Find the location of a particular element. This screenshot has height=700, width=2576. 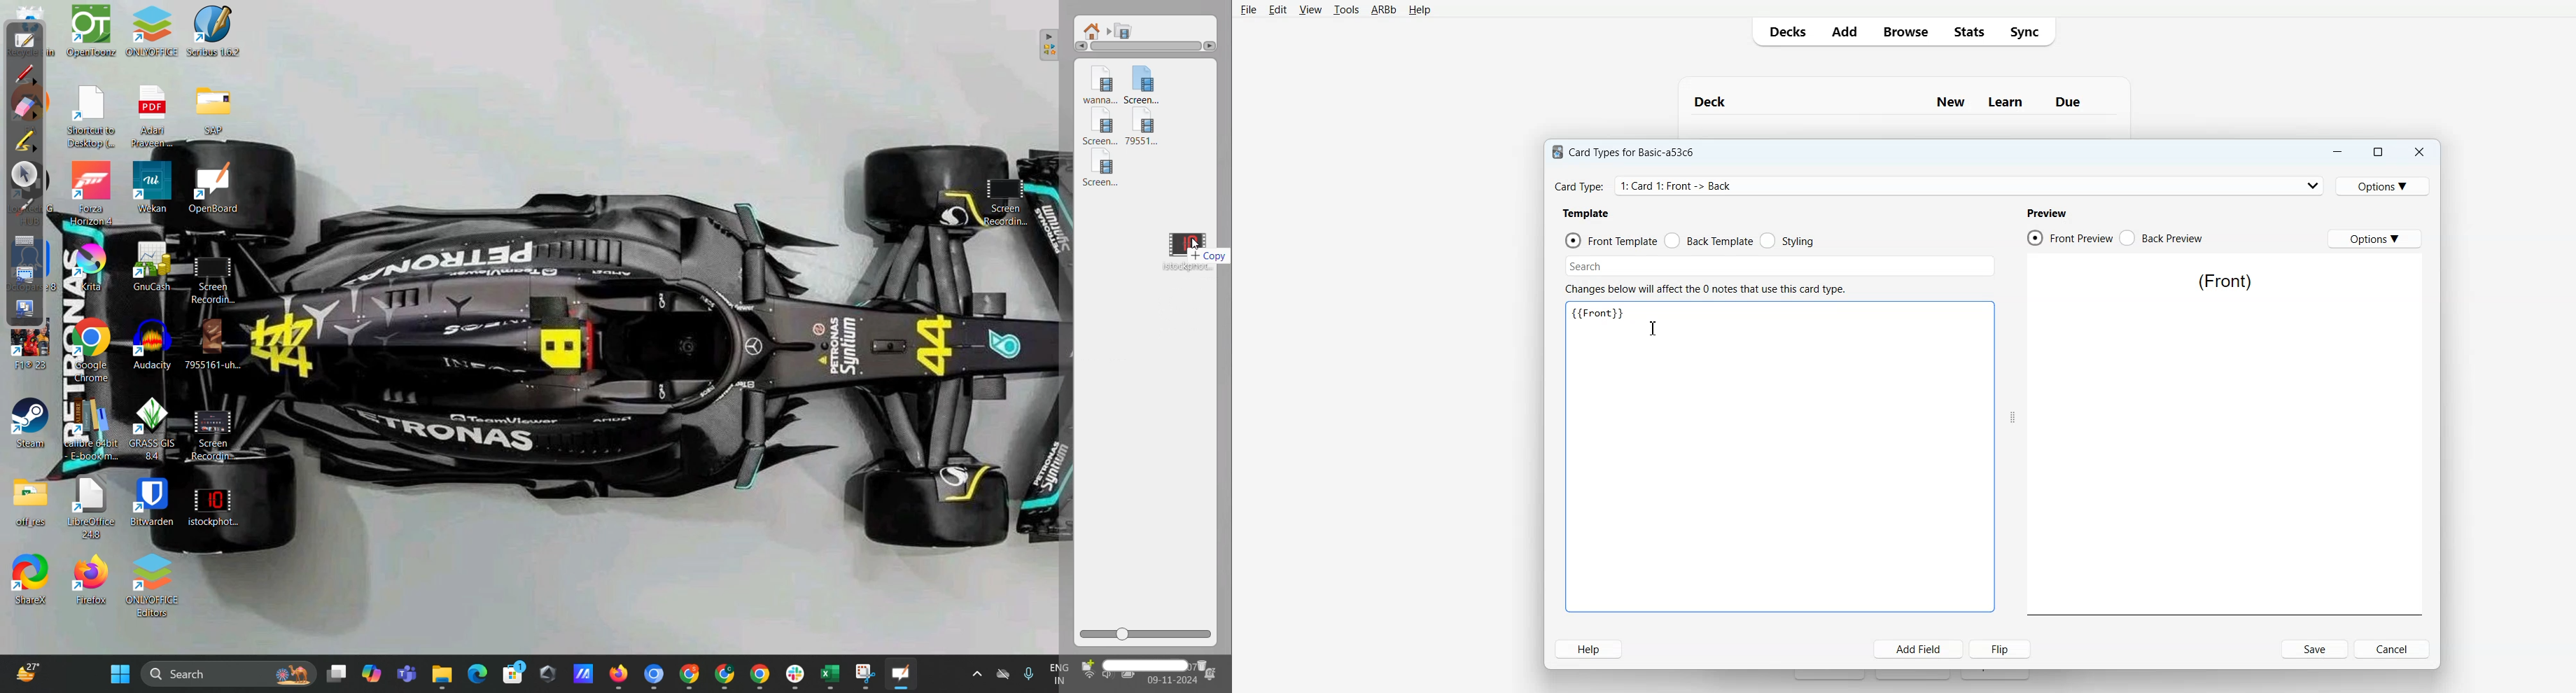

minimized google chrome is located at coordinates (762, 674).